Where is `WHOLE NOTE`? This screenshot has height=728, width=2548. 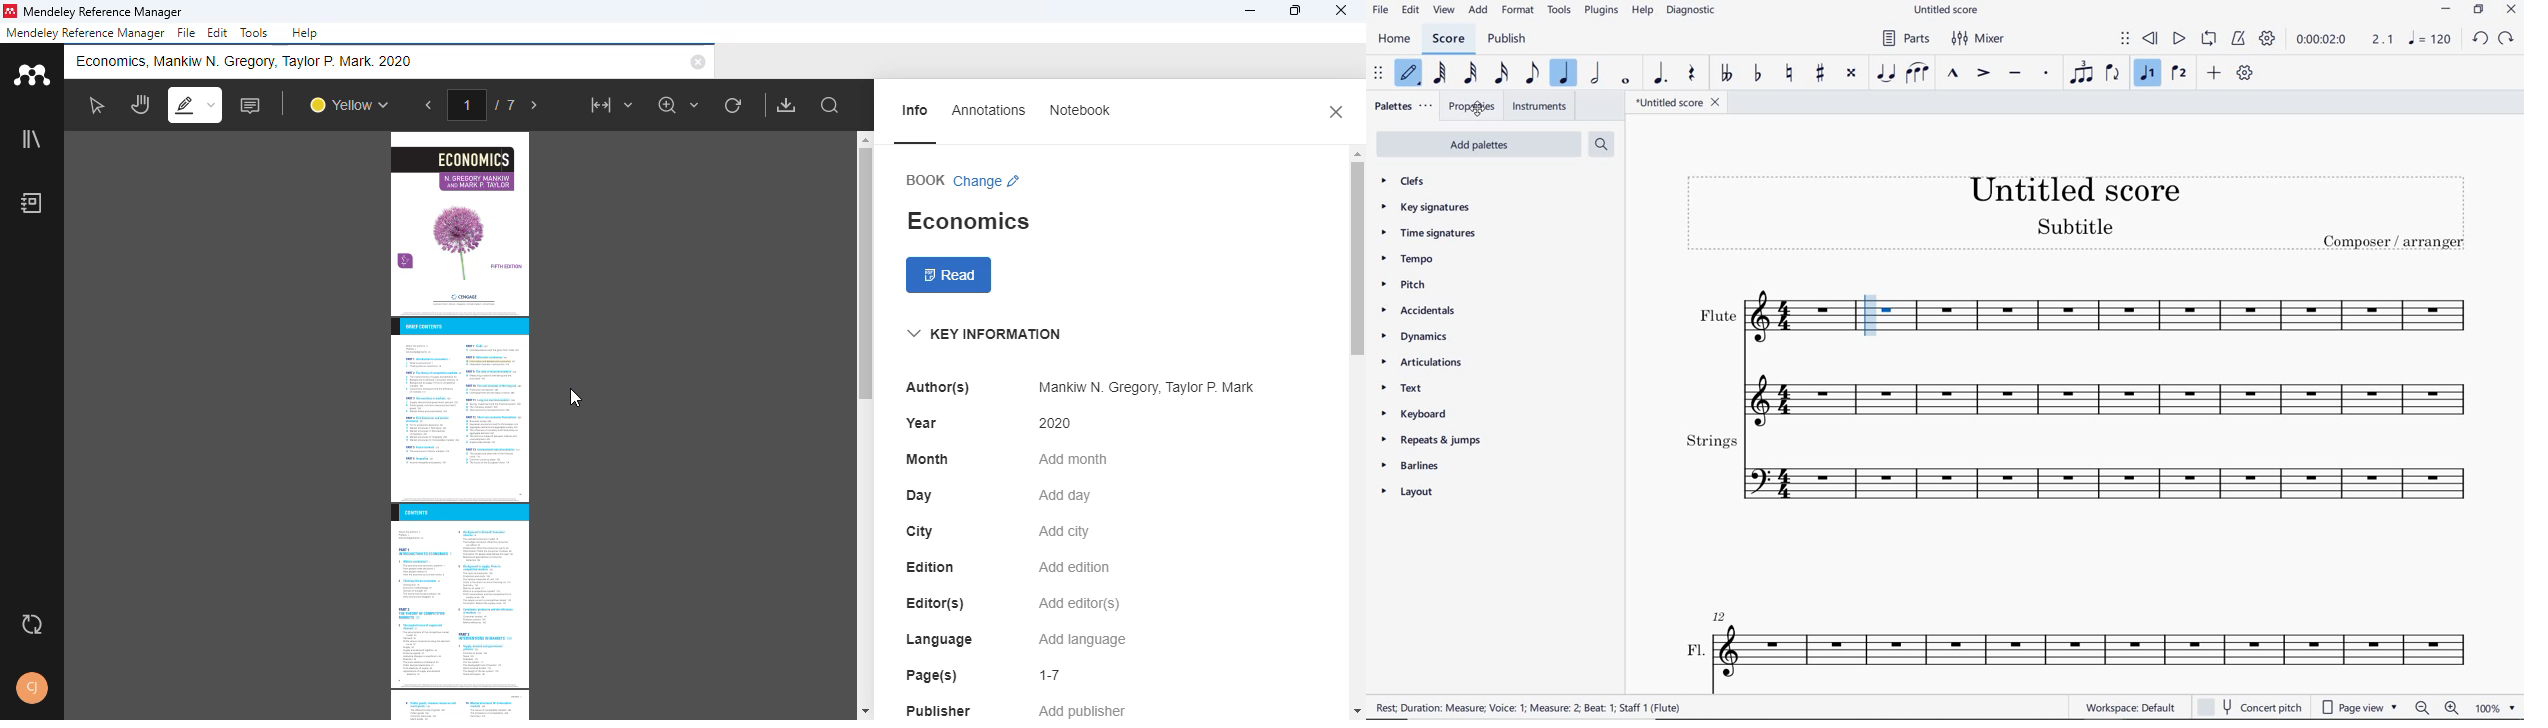 WHOLE NOTE is located at coordinates (1625, 82).